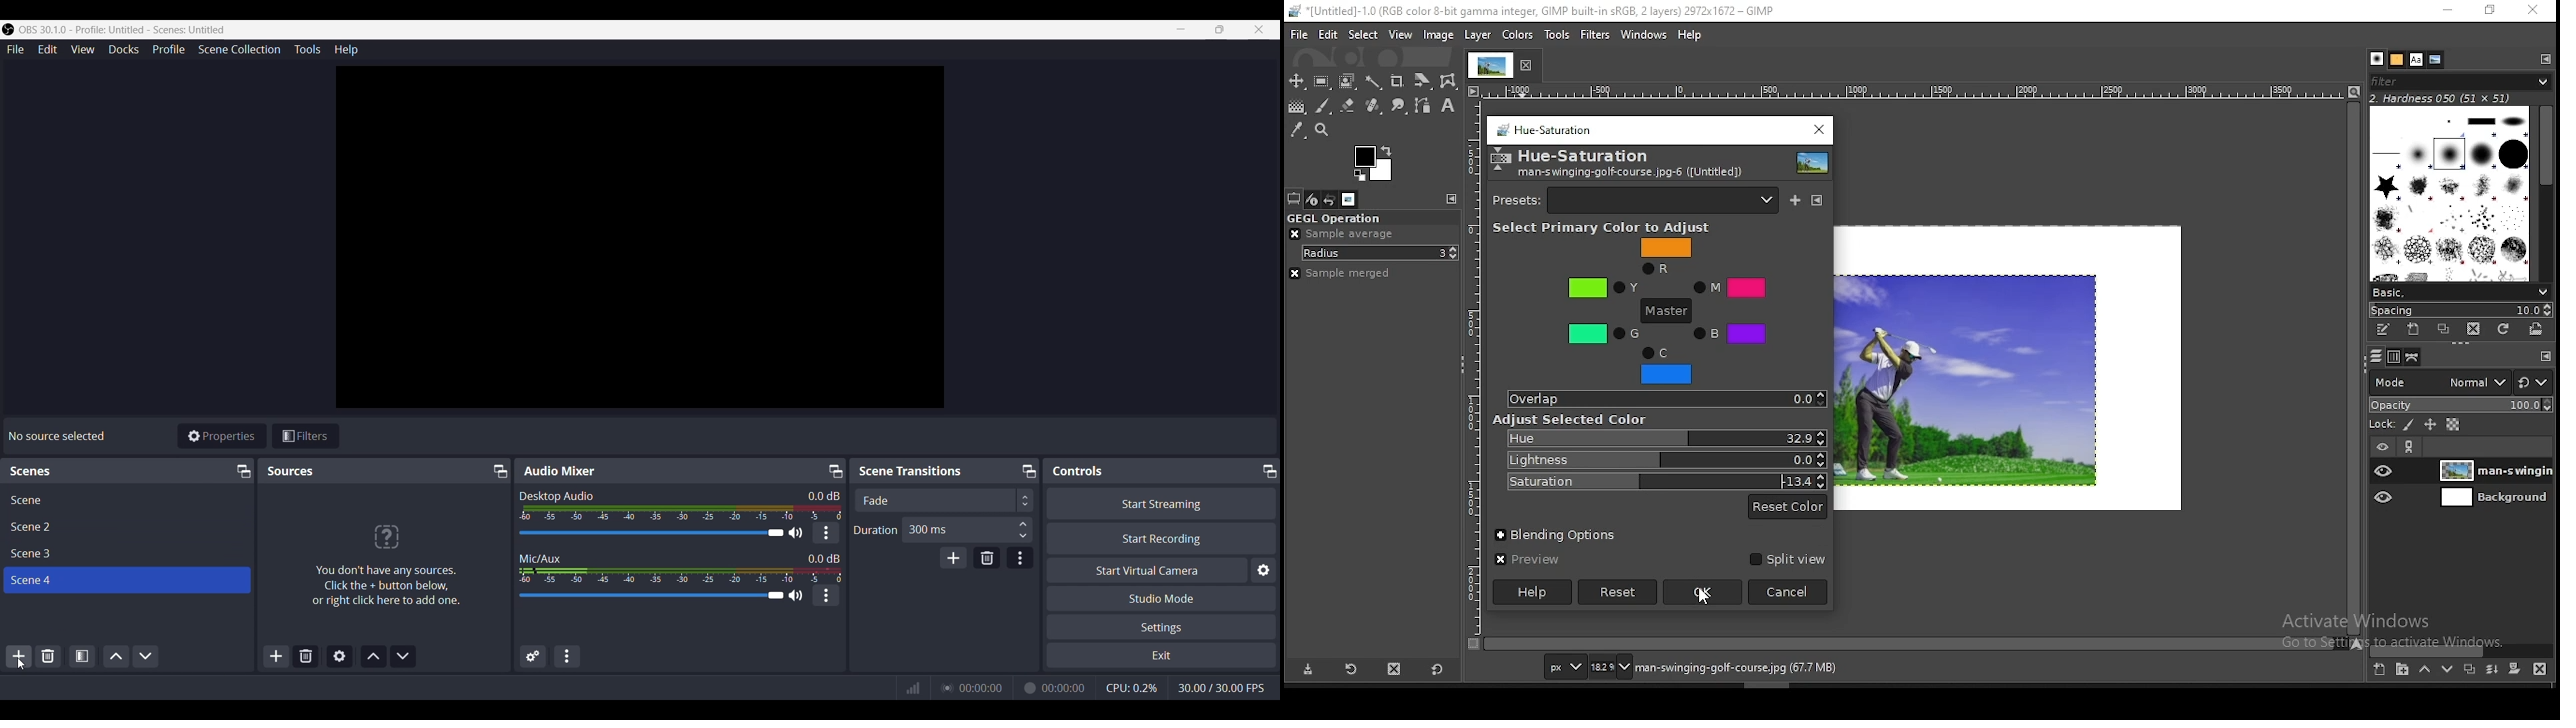 This screenshot has height=728, width=2576. Describe the element at coordinates (2393, 359) in the screenshot. I see `channels` at that location.